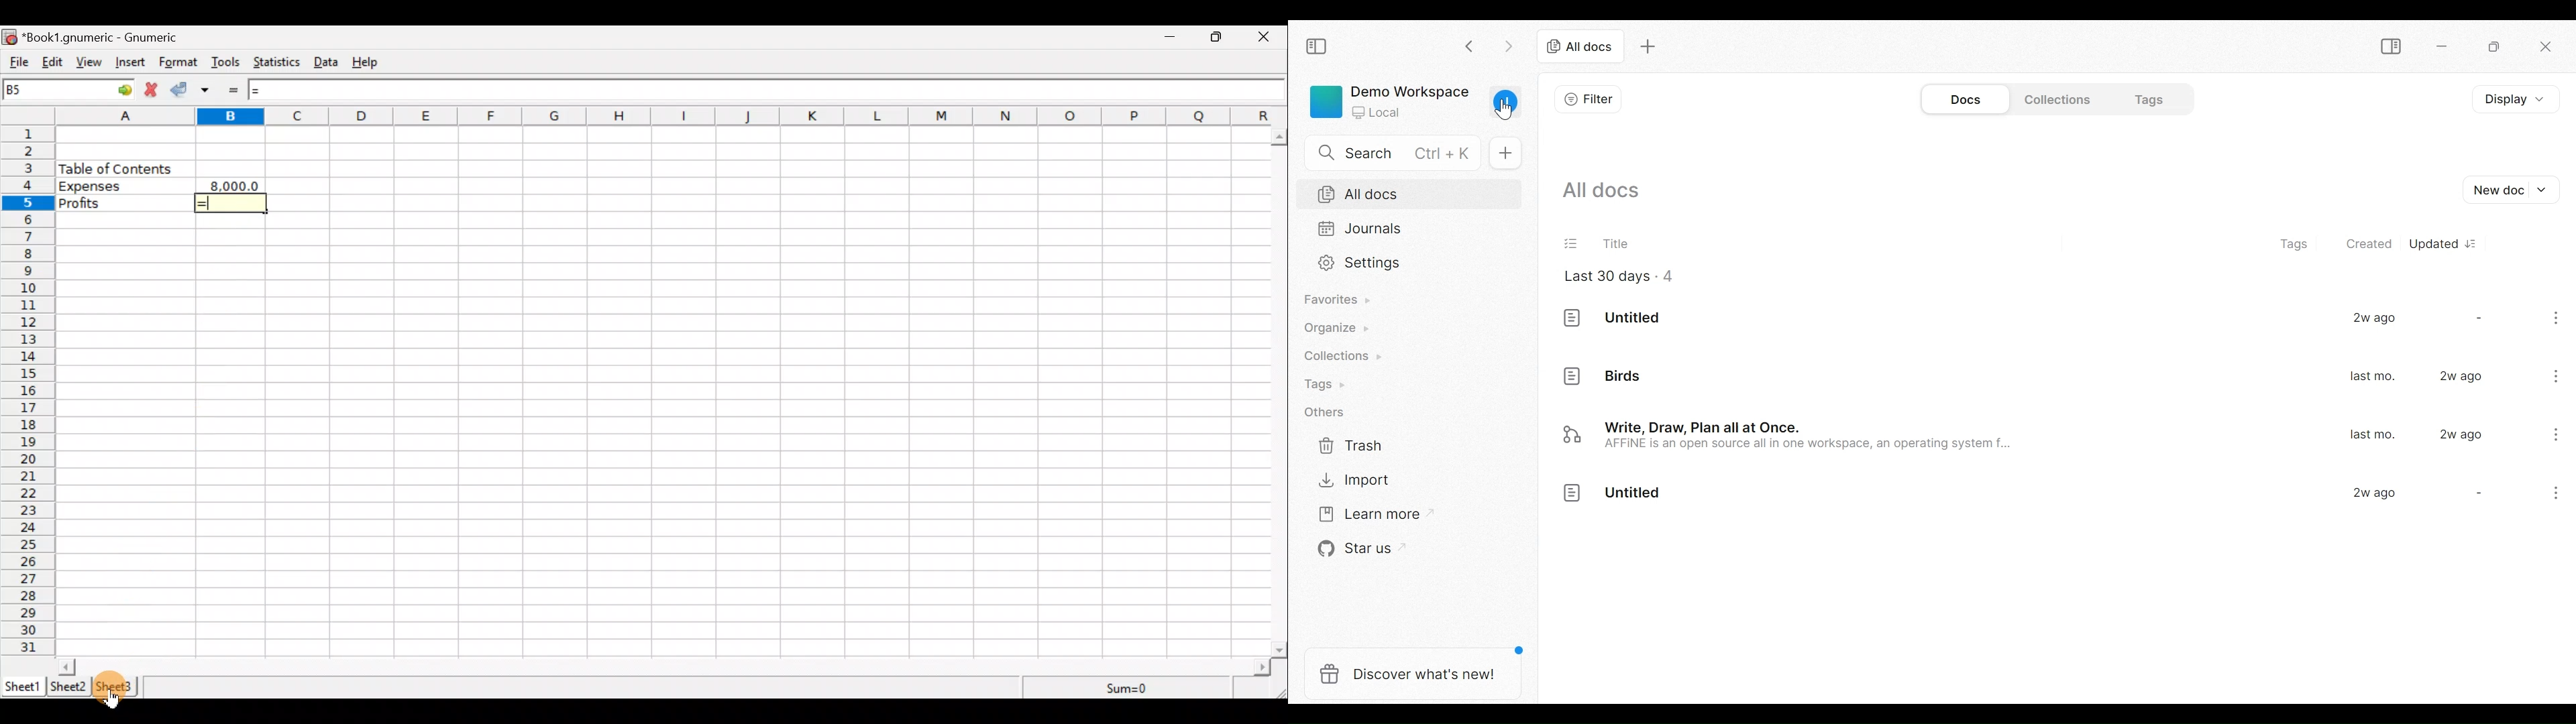 The image size is (2576, 728). I want to click on Sheet 2, so click(68, 687).